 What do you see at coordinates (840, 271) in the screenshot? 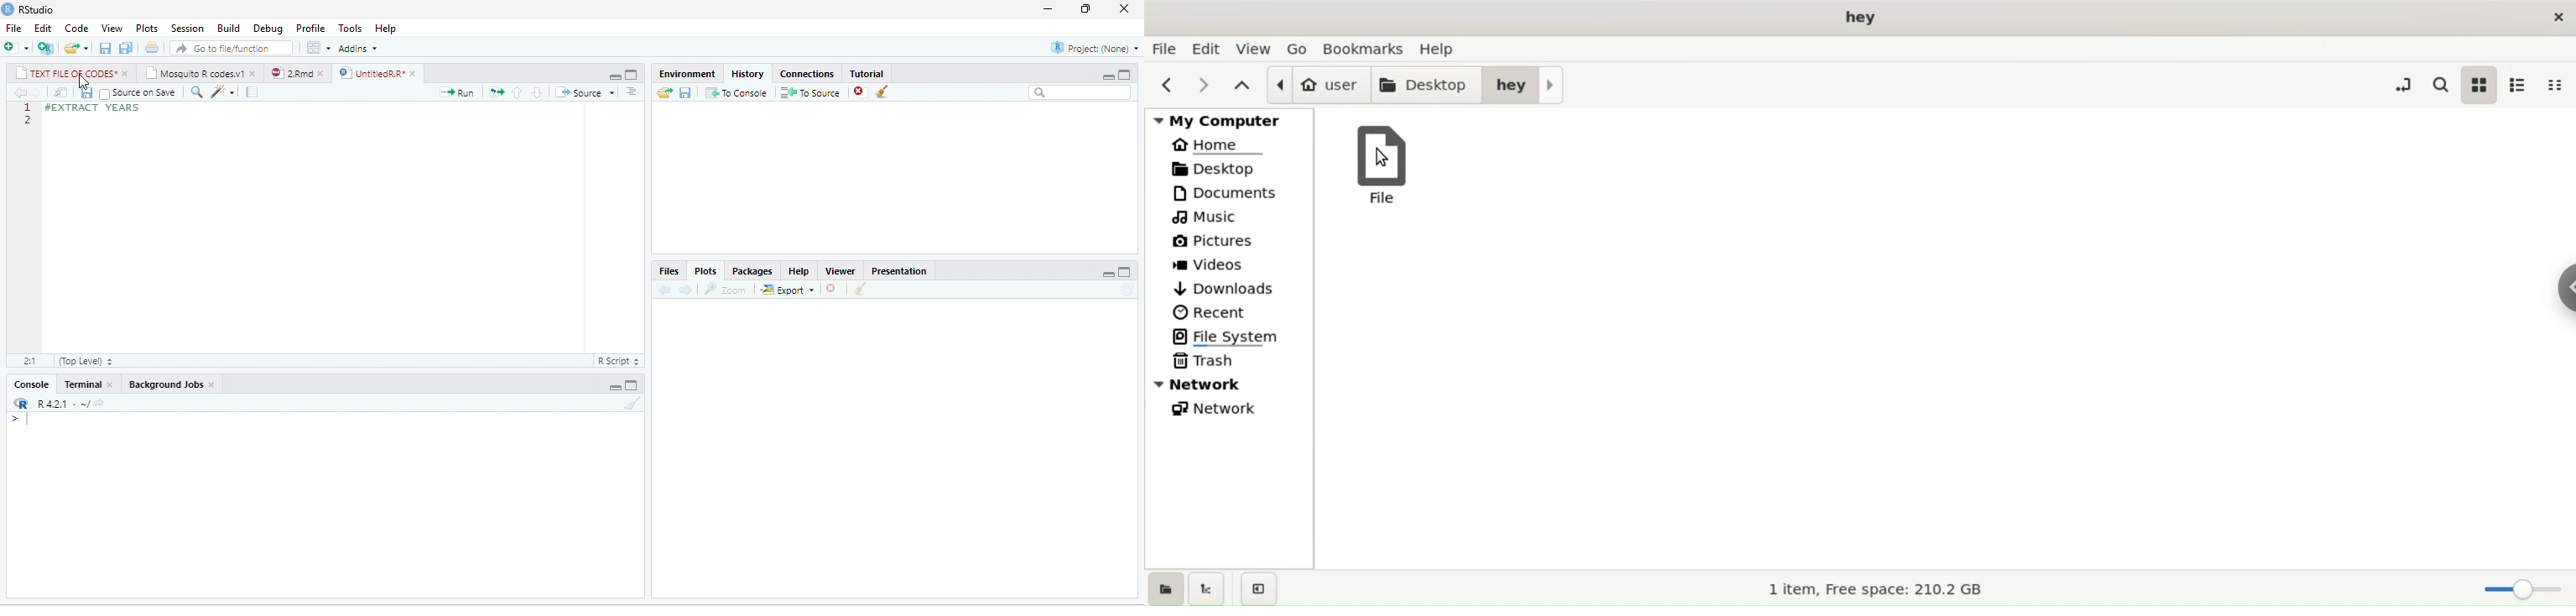
I see `Viewer` at bounding box center [840, 271].